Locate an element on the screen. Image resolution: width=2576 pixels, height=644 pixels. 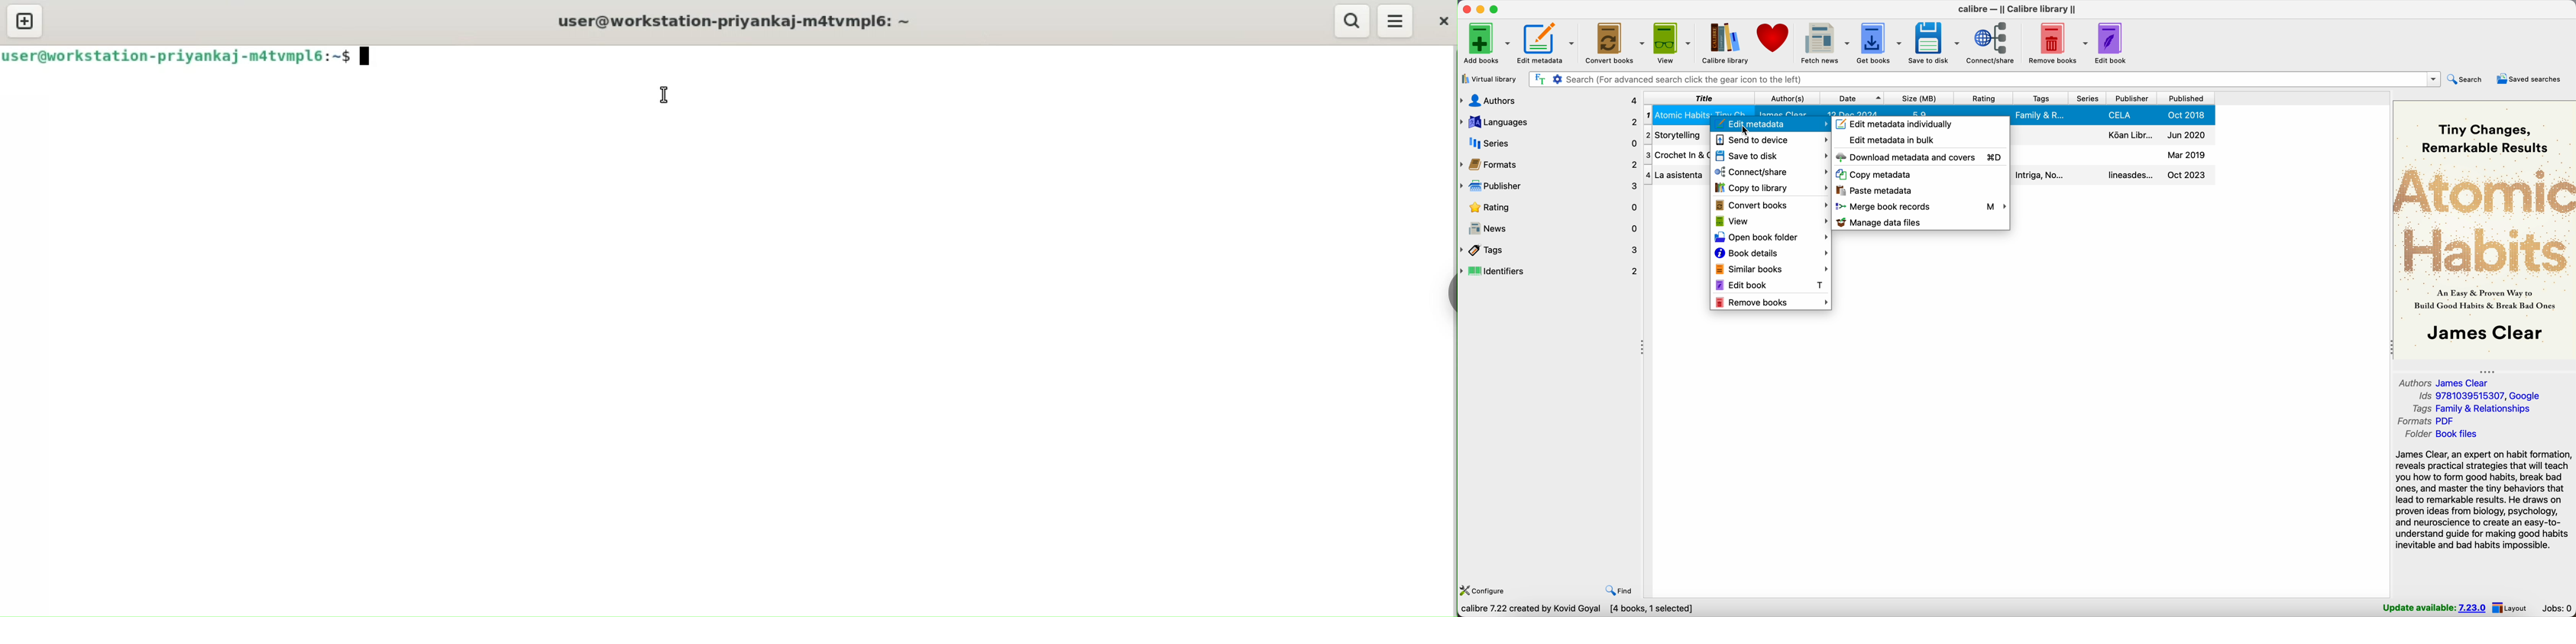
layout is located at coordinates (2515, 608).